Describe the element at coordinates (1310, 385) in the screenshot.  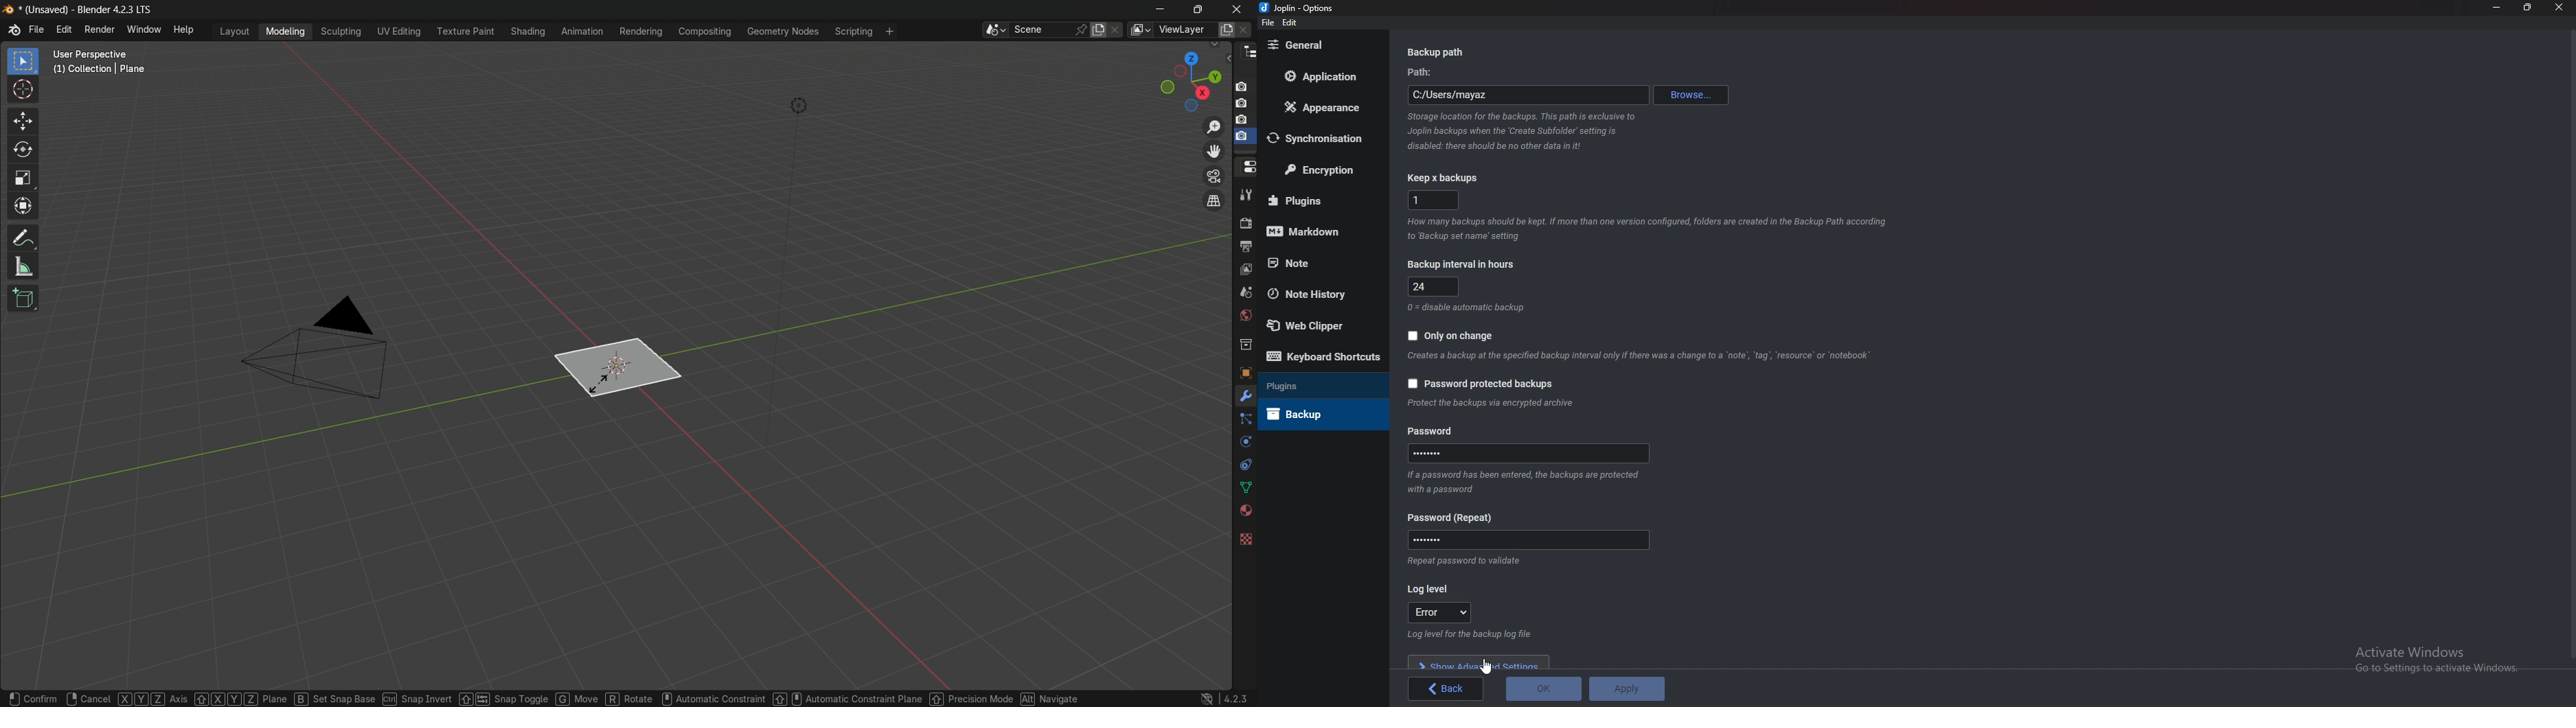
I see `Plugins` at that location.